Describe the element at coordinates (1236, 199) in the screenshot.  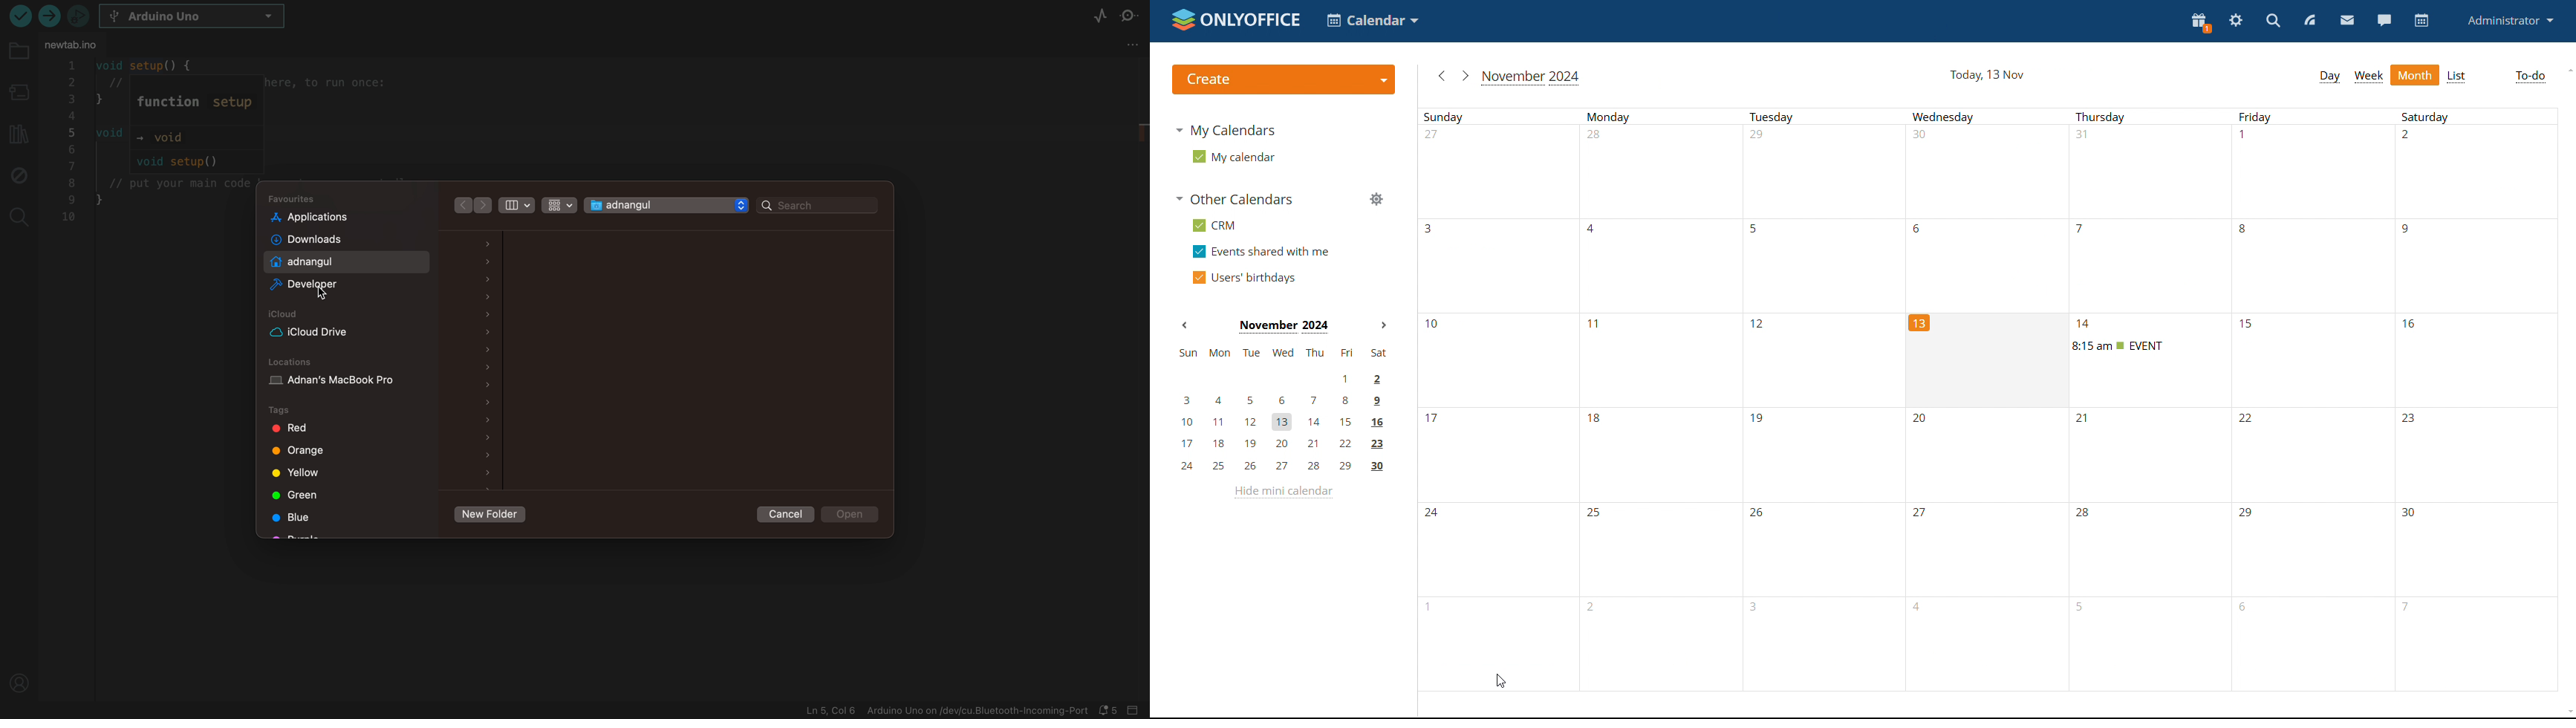
I see `other calendars` at that location.